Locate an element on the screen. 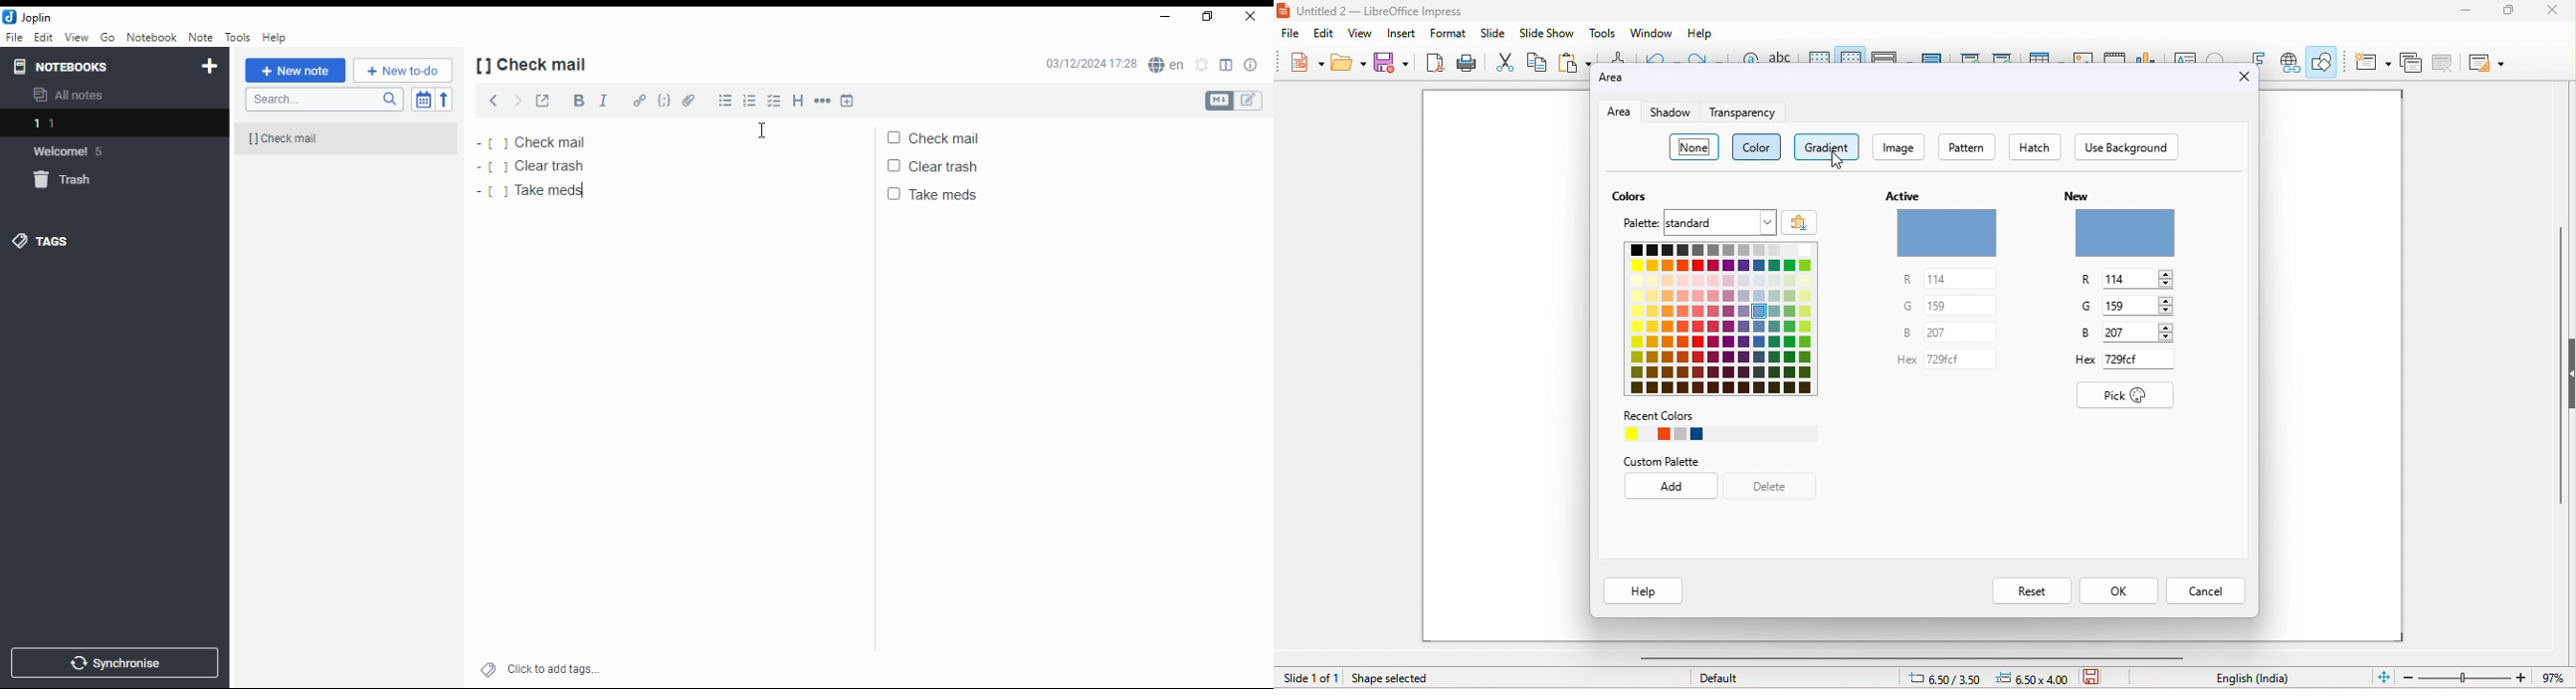 This screenshot has width=2576, height=700. copy is located at coordinates (1537, 61).